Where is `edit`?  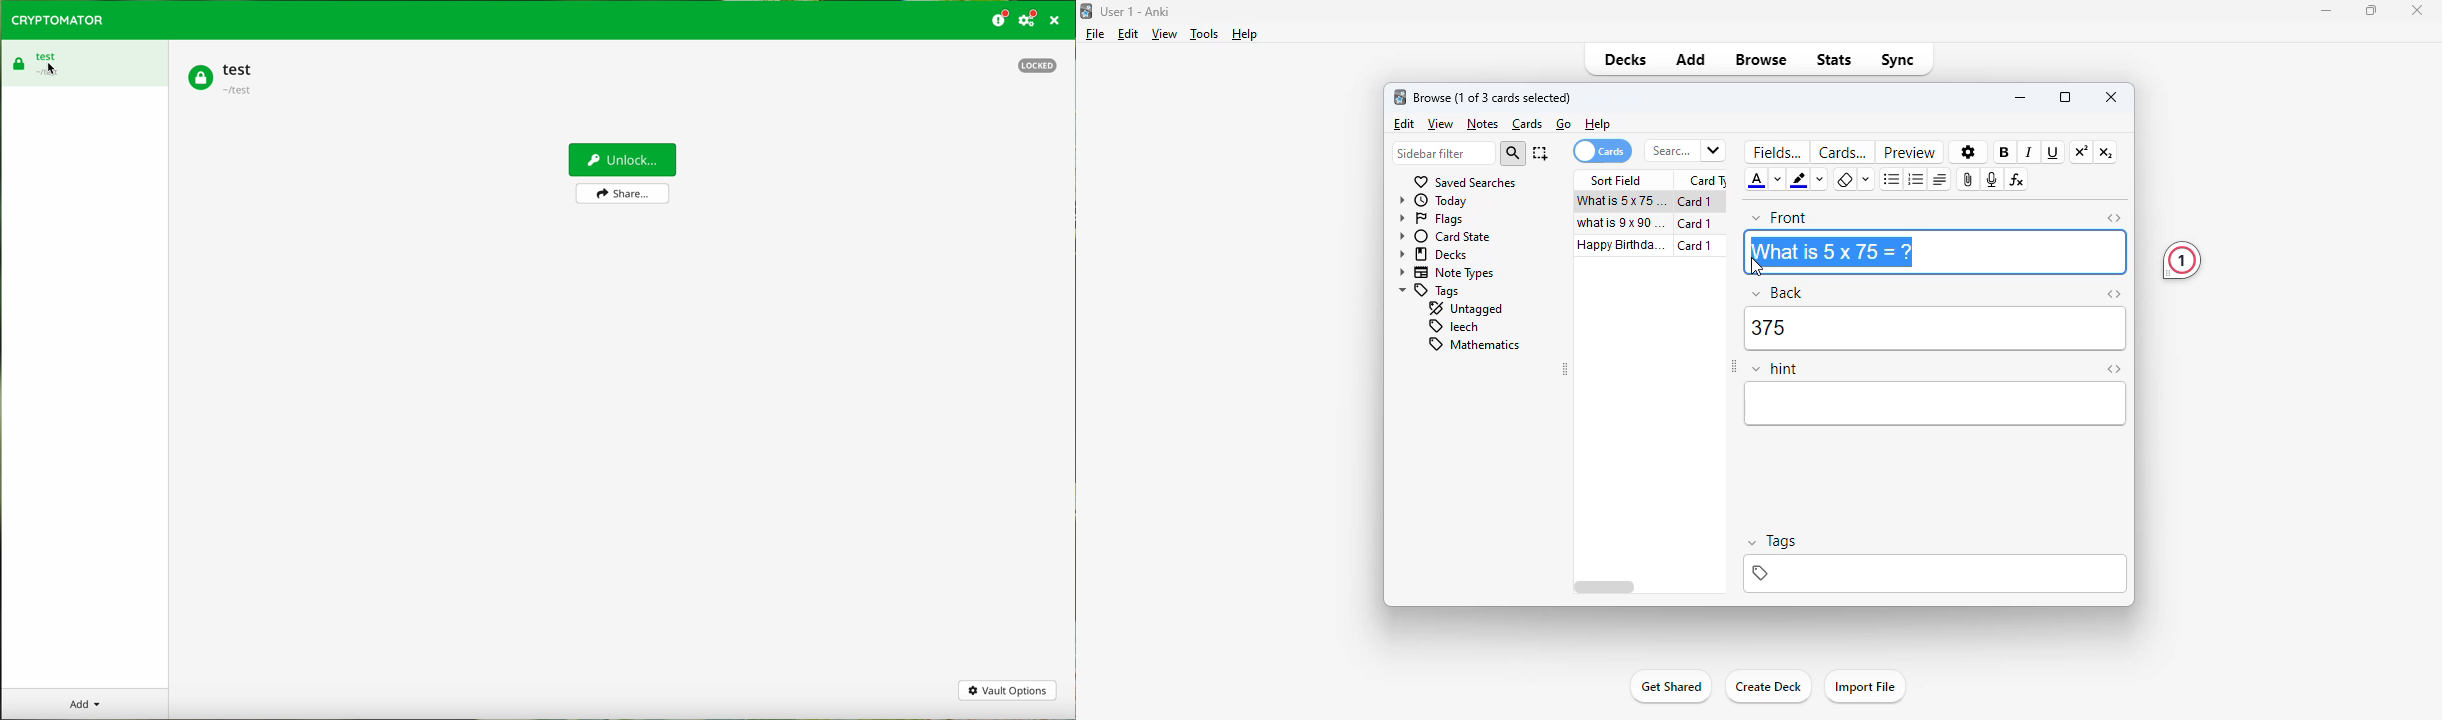 edit is located at coordinates (1404, 123).